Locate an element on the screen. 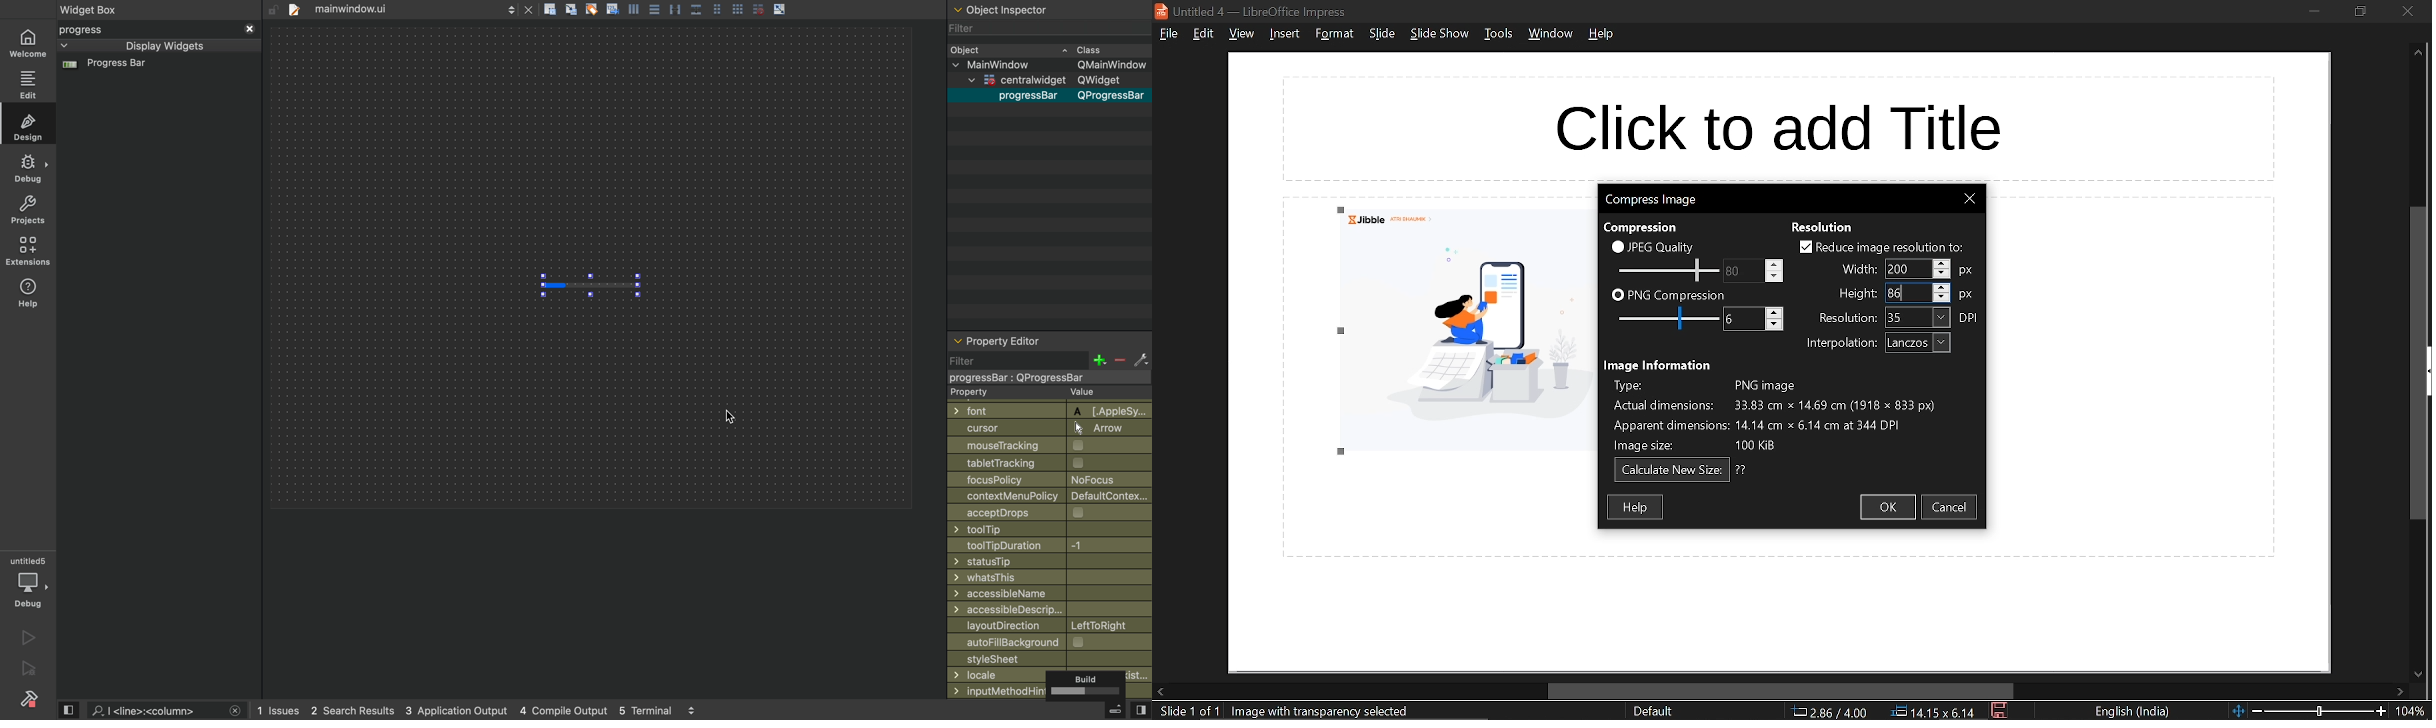  centrawidget is located at coordinates (1045, 81).